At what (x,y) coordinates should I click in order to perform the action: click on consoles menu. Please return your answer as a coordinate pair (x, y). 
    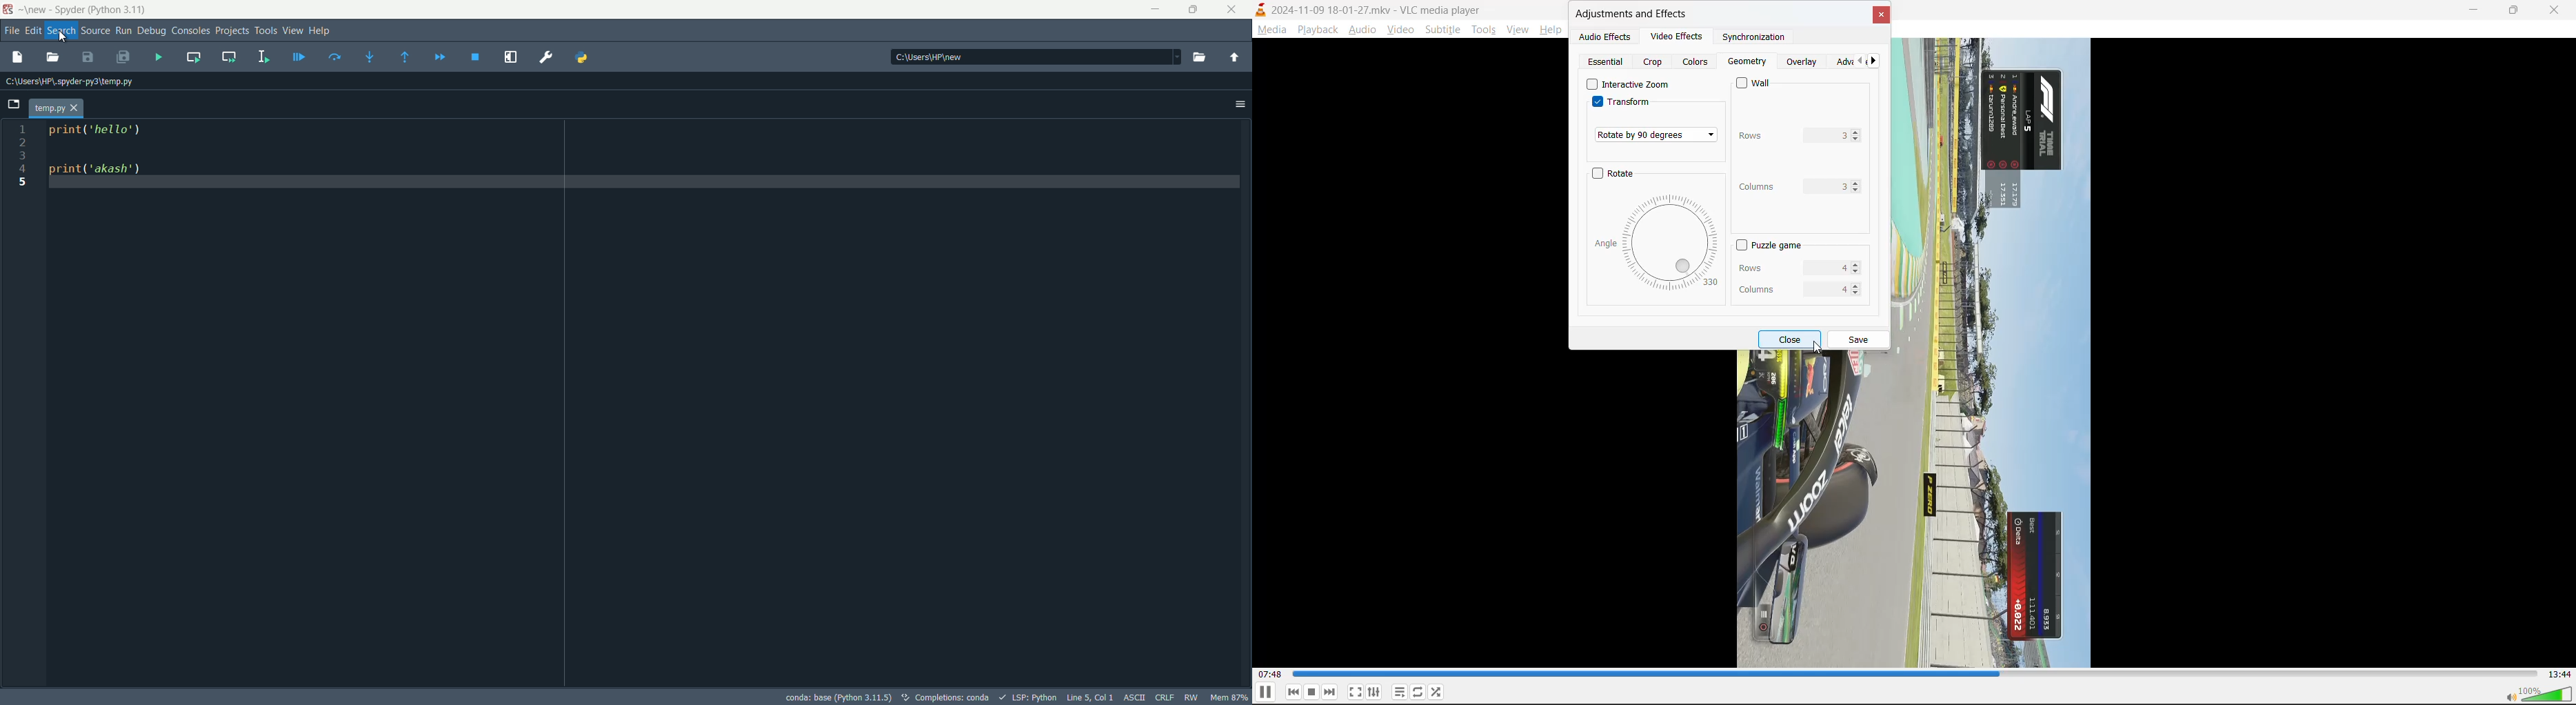
    Looking at the image, I should click on (191, 31).